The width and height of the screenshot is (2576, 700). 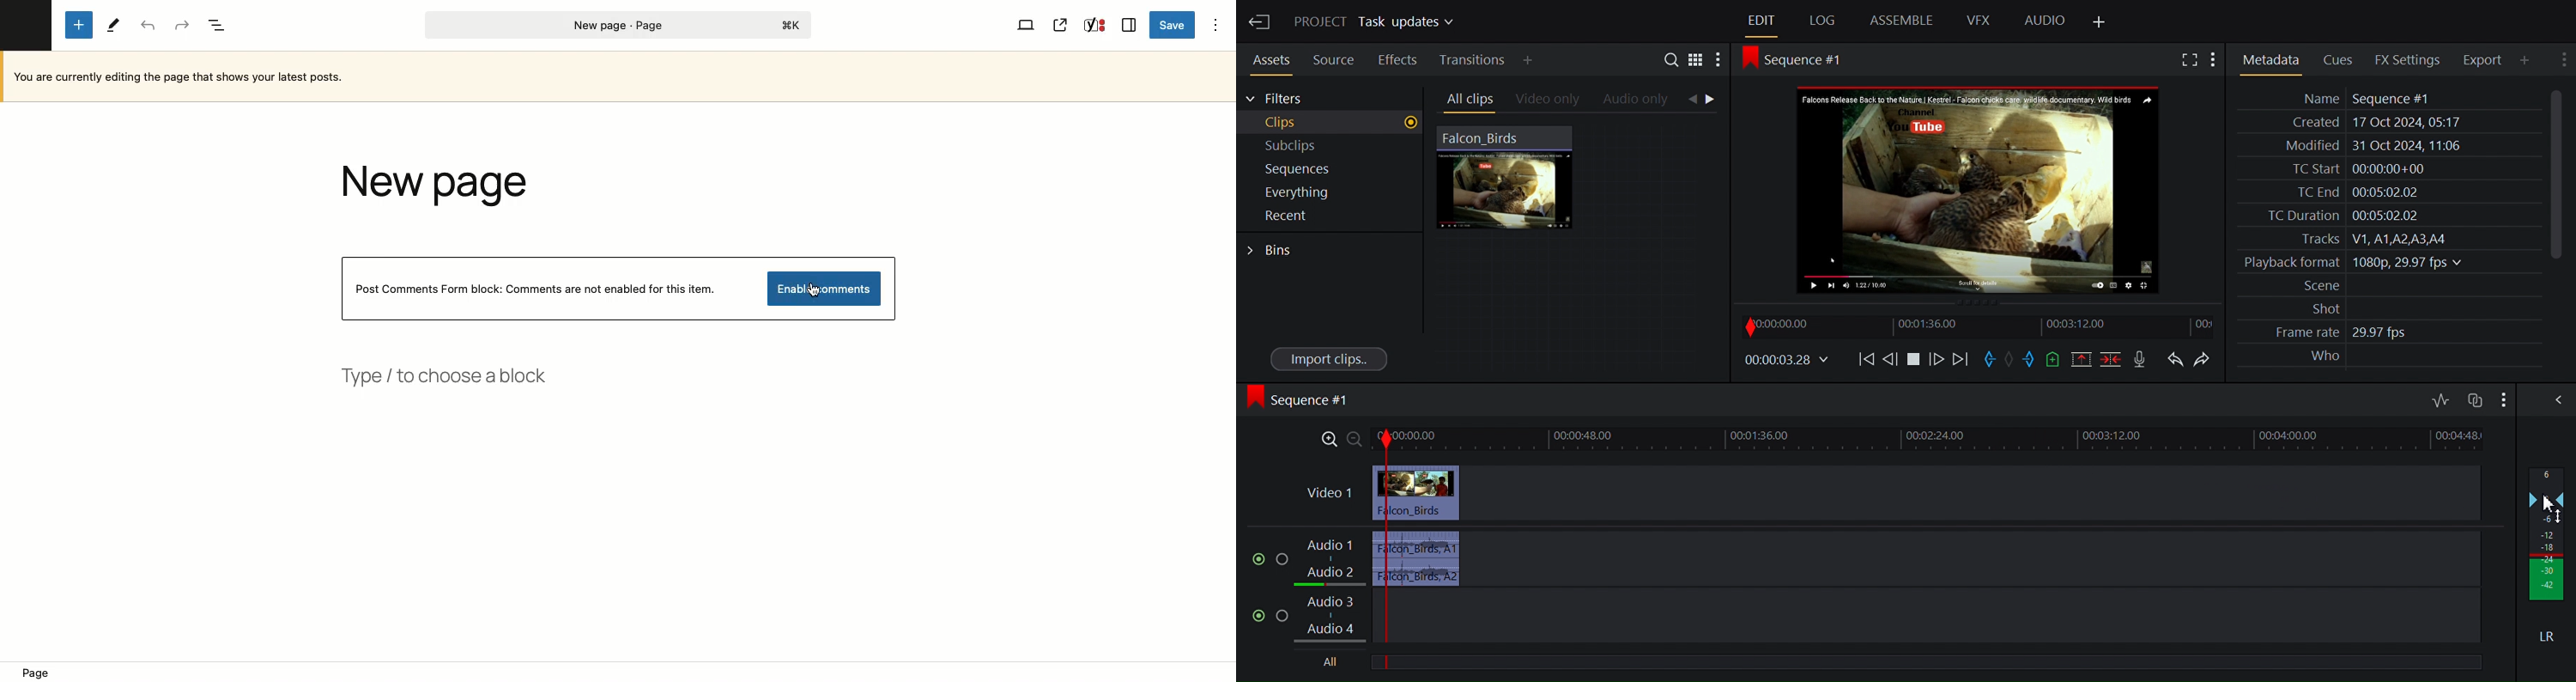 I want to click on Type / to choose a block, so click(x=447, y=379).